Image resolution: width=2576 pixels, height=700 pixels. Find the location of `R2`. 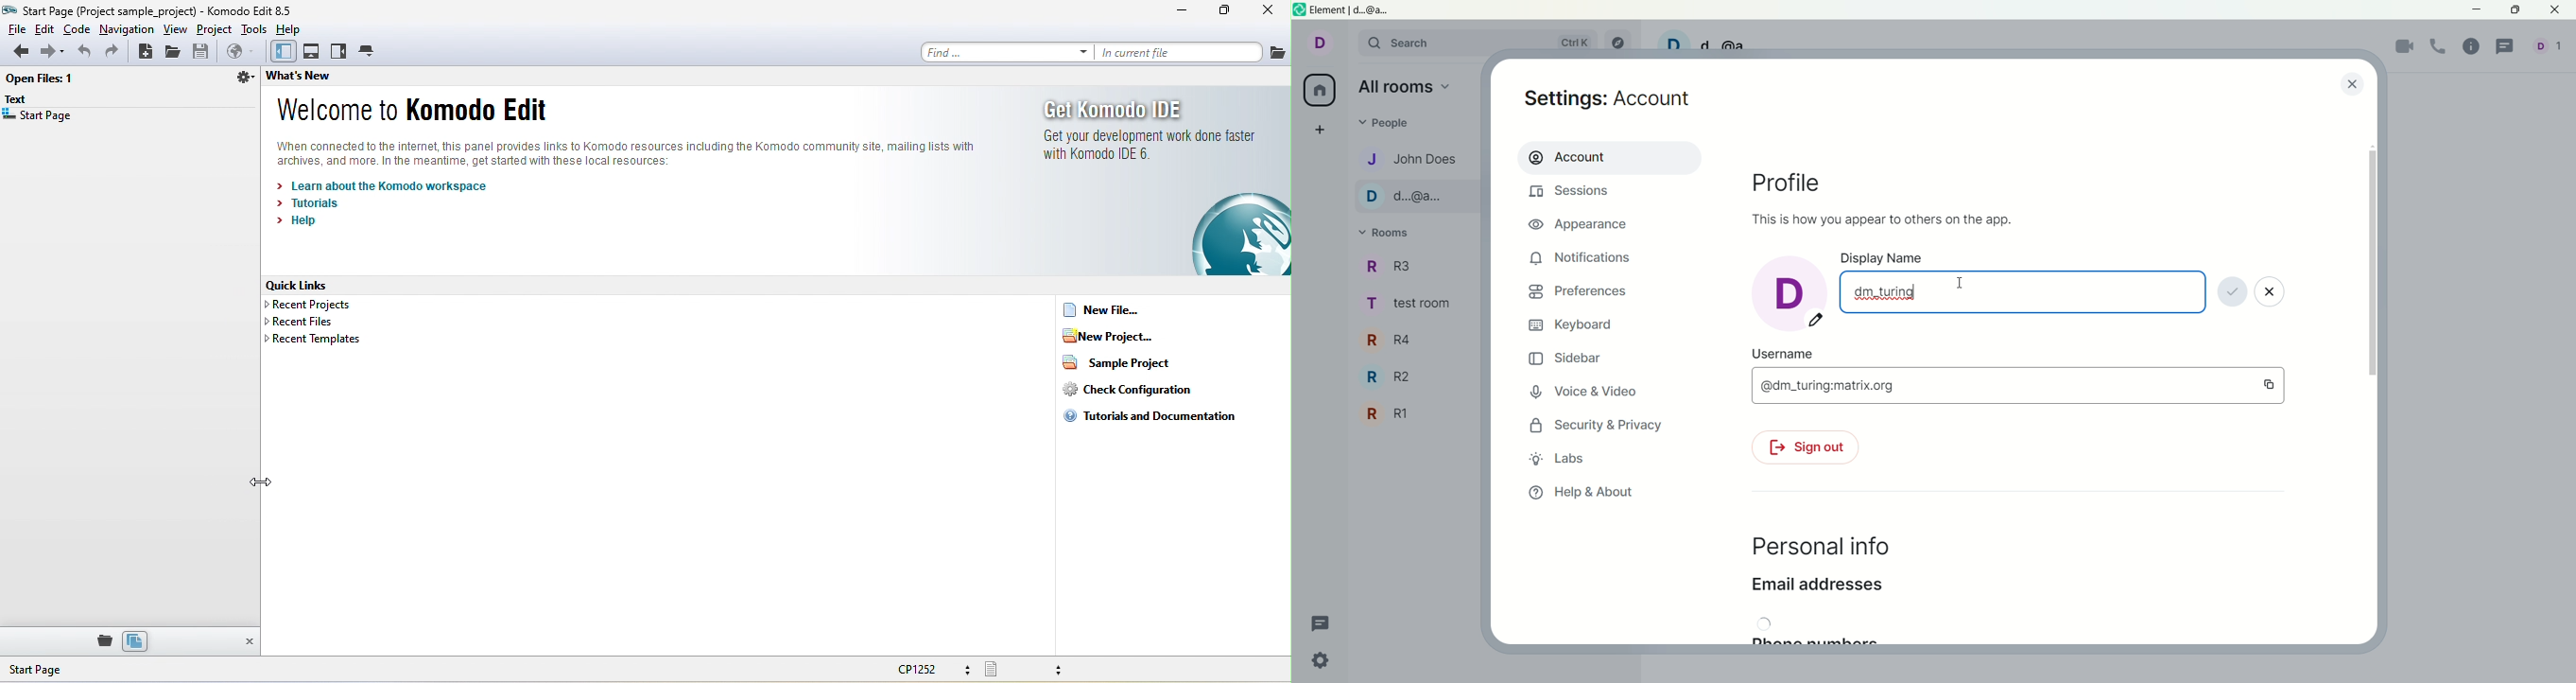

R2 is located at coordinates (1395, 378).